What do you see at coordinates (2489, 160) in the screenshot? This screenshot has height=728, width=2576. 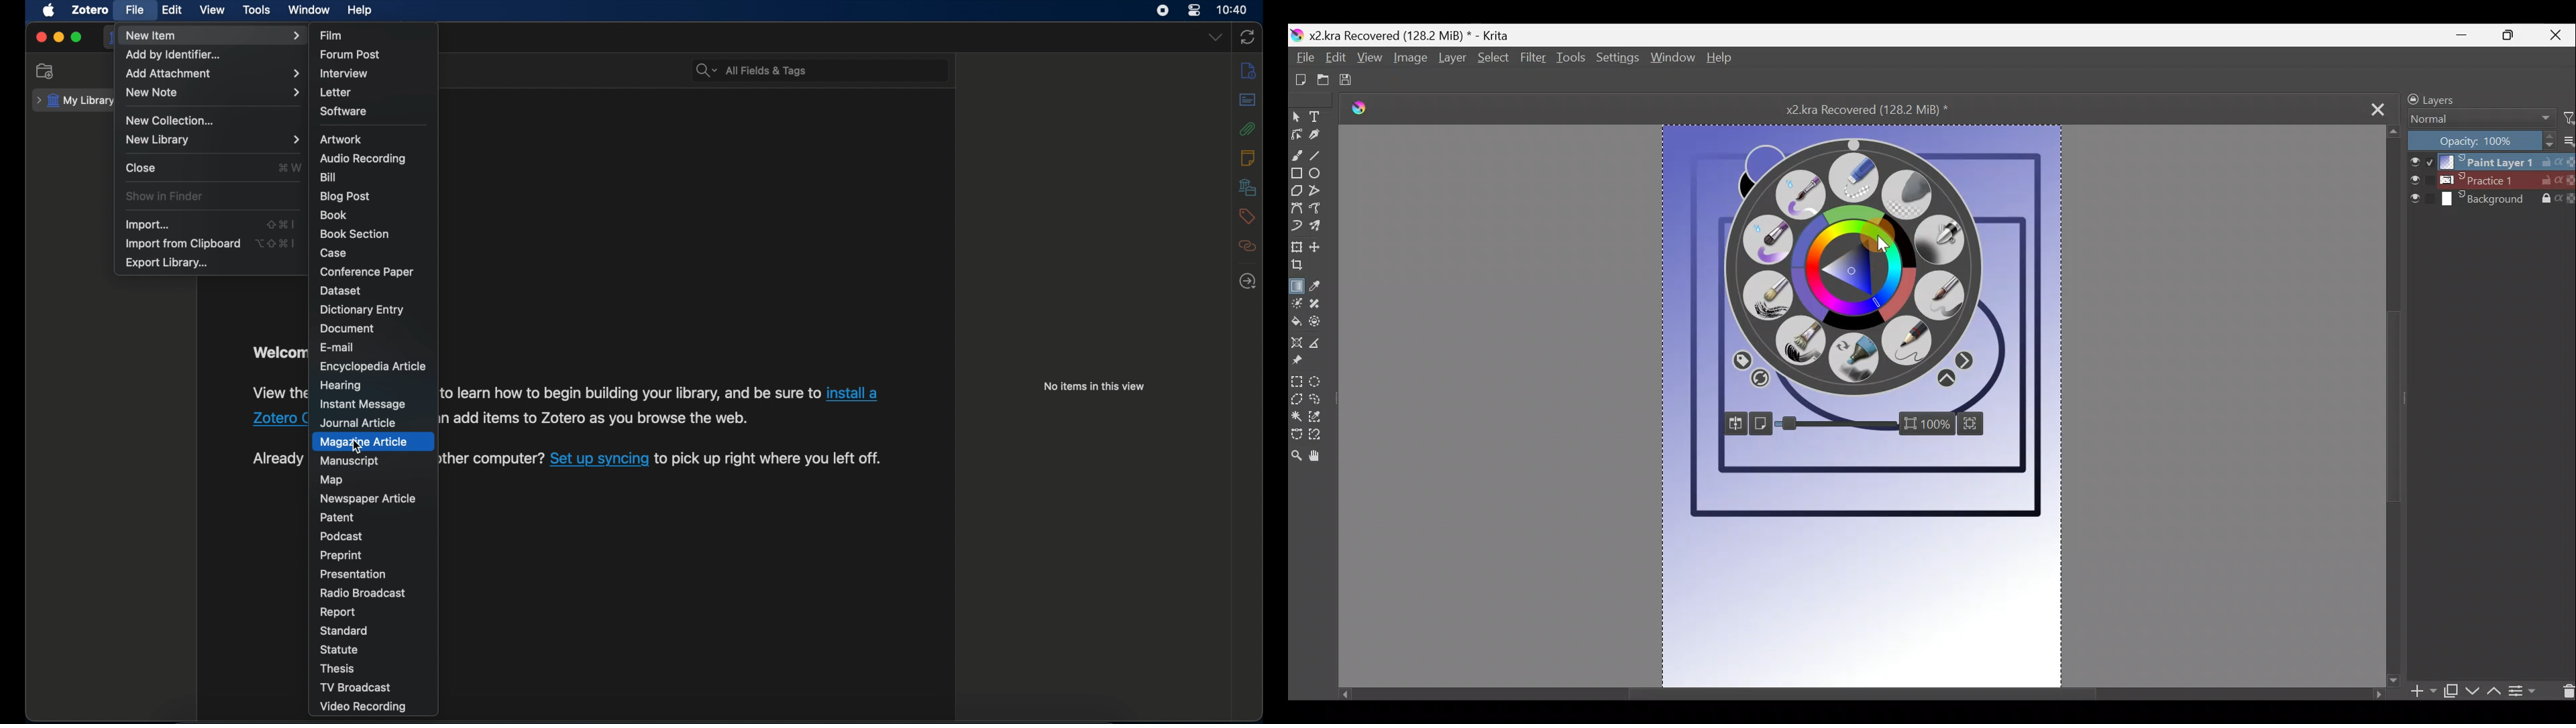 I see `Layer 1` at bounding box center [2489, 160].